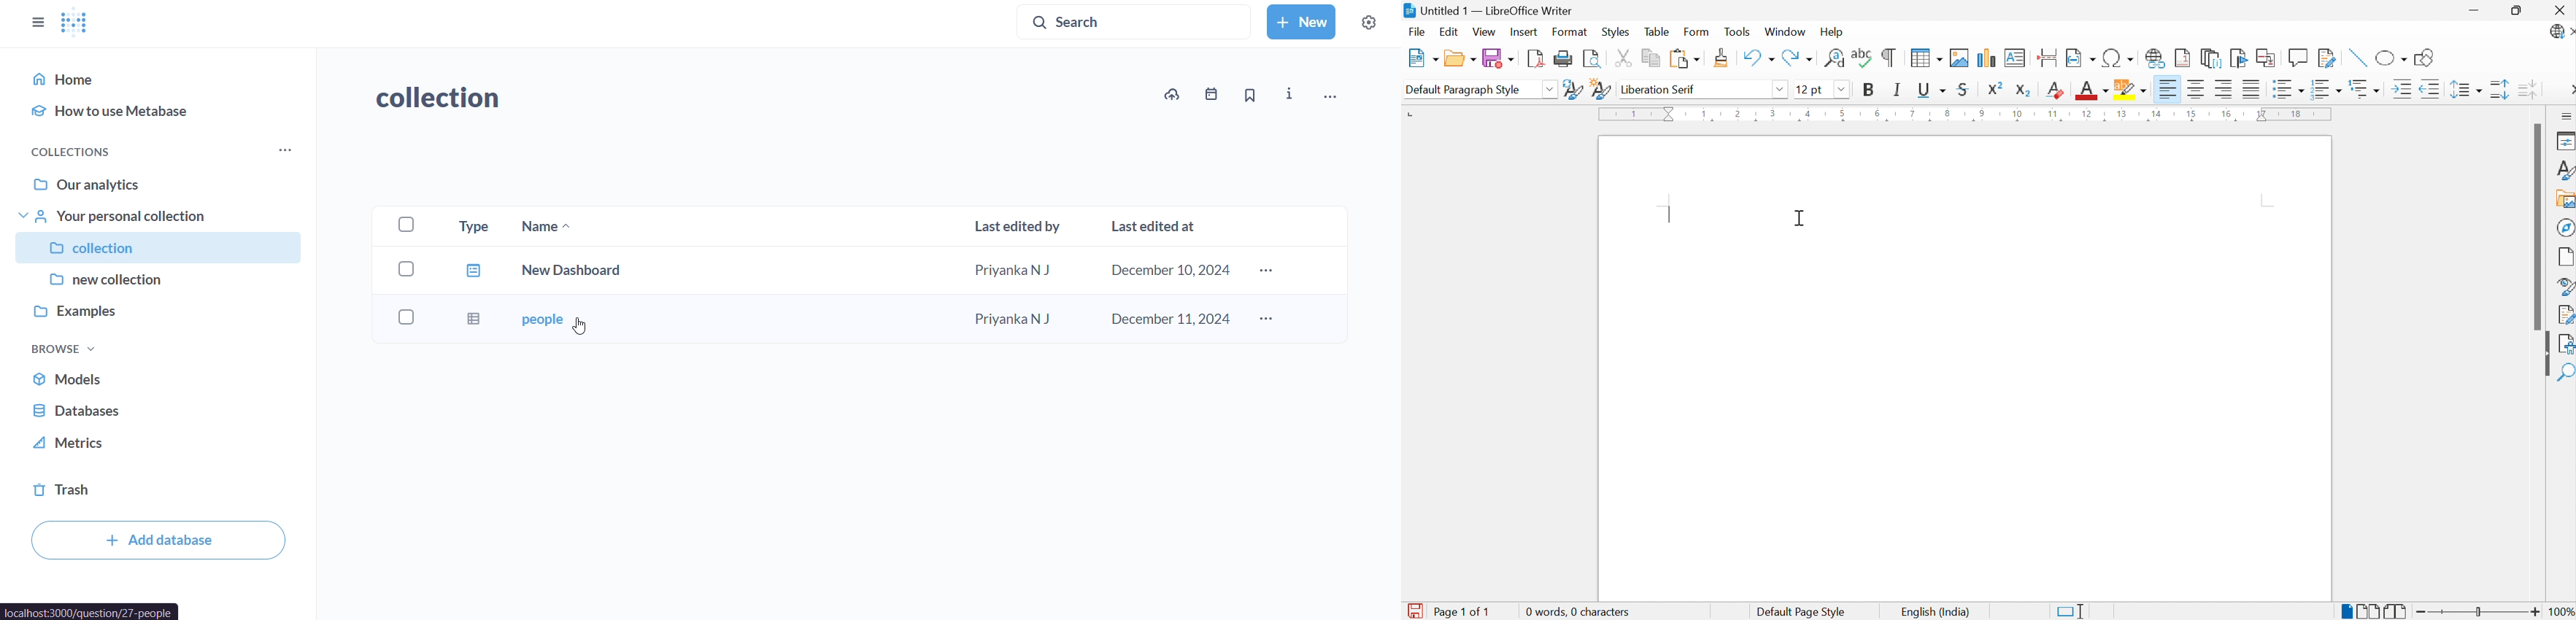 This screenshot has height=644, width=2576. What do you see at coordinates (1658, 89) in the screenshot?
I see `Liberation Serif` at bounding box center [1658, 89].